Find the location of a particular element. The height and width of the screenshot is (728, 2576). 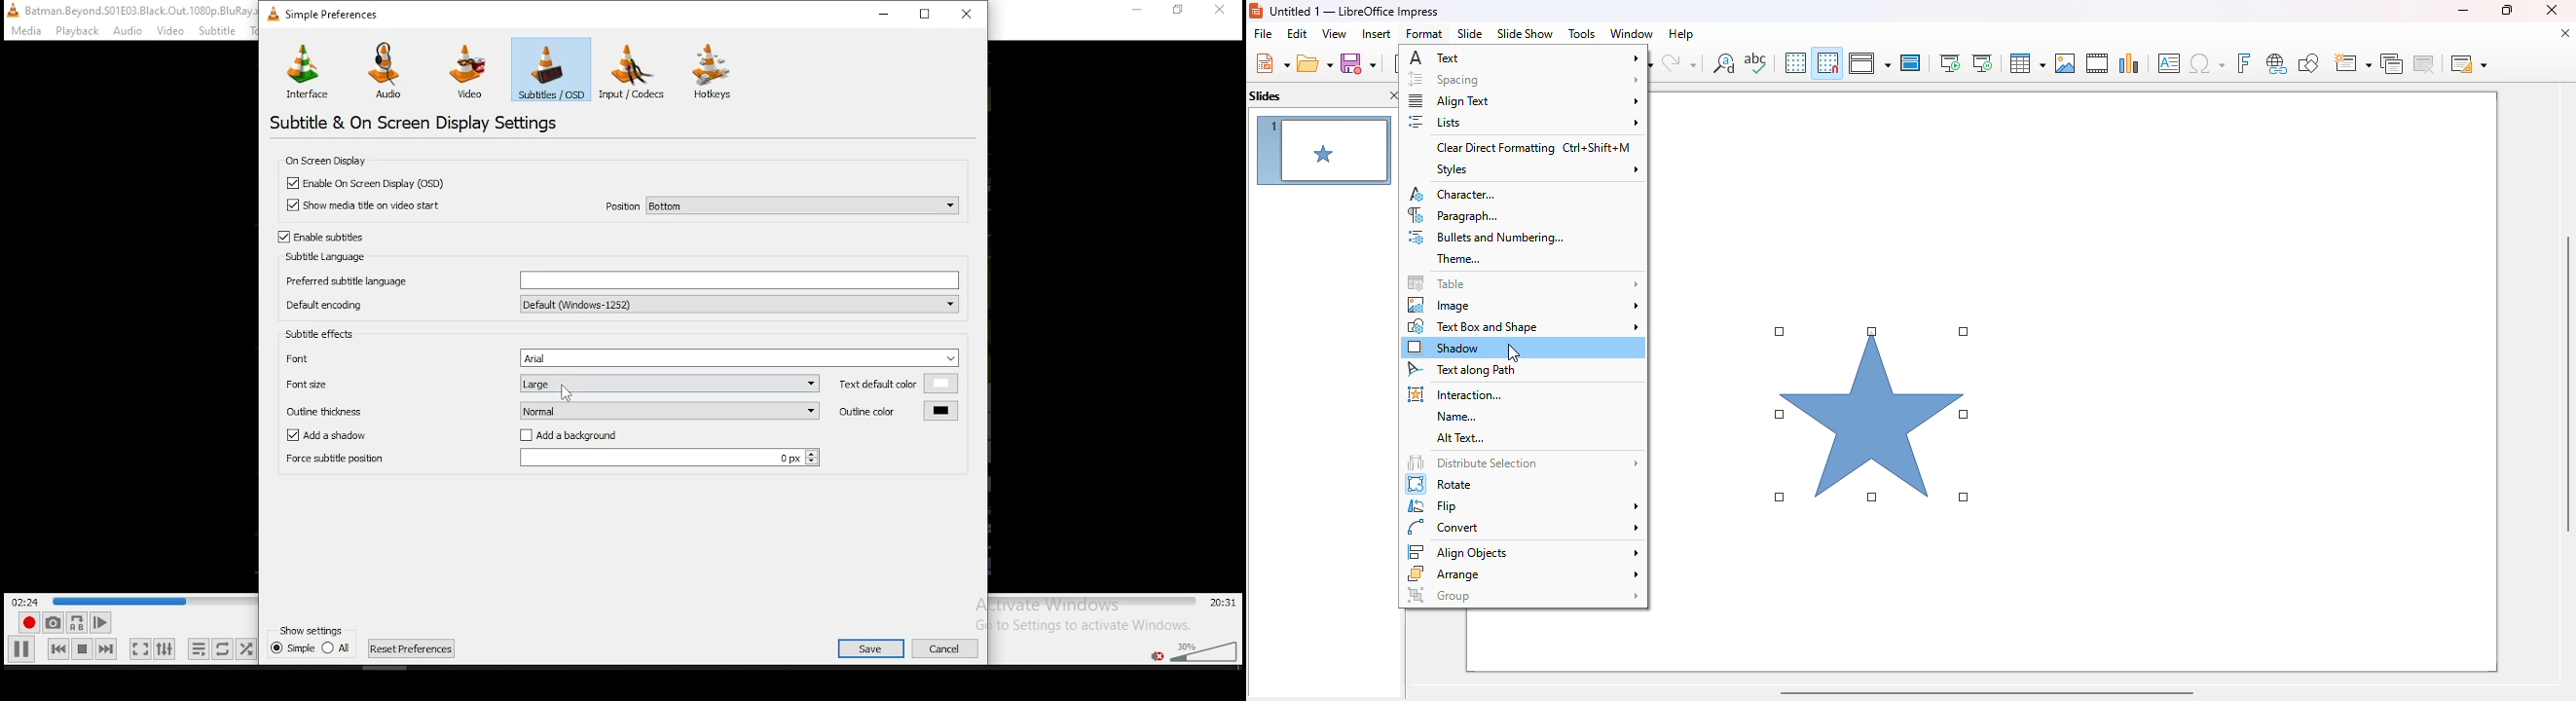

play/pause is located at coordinates (20, 649).